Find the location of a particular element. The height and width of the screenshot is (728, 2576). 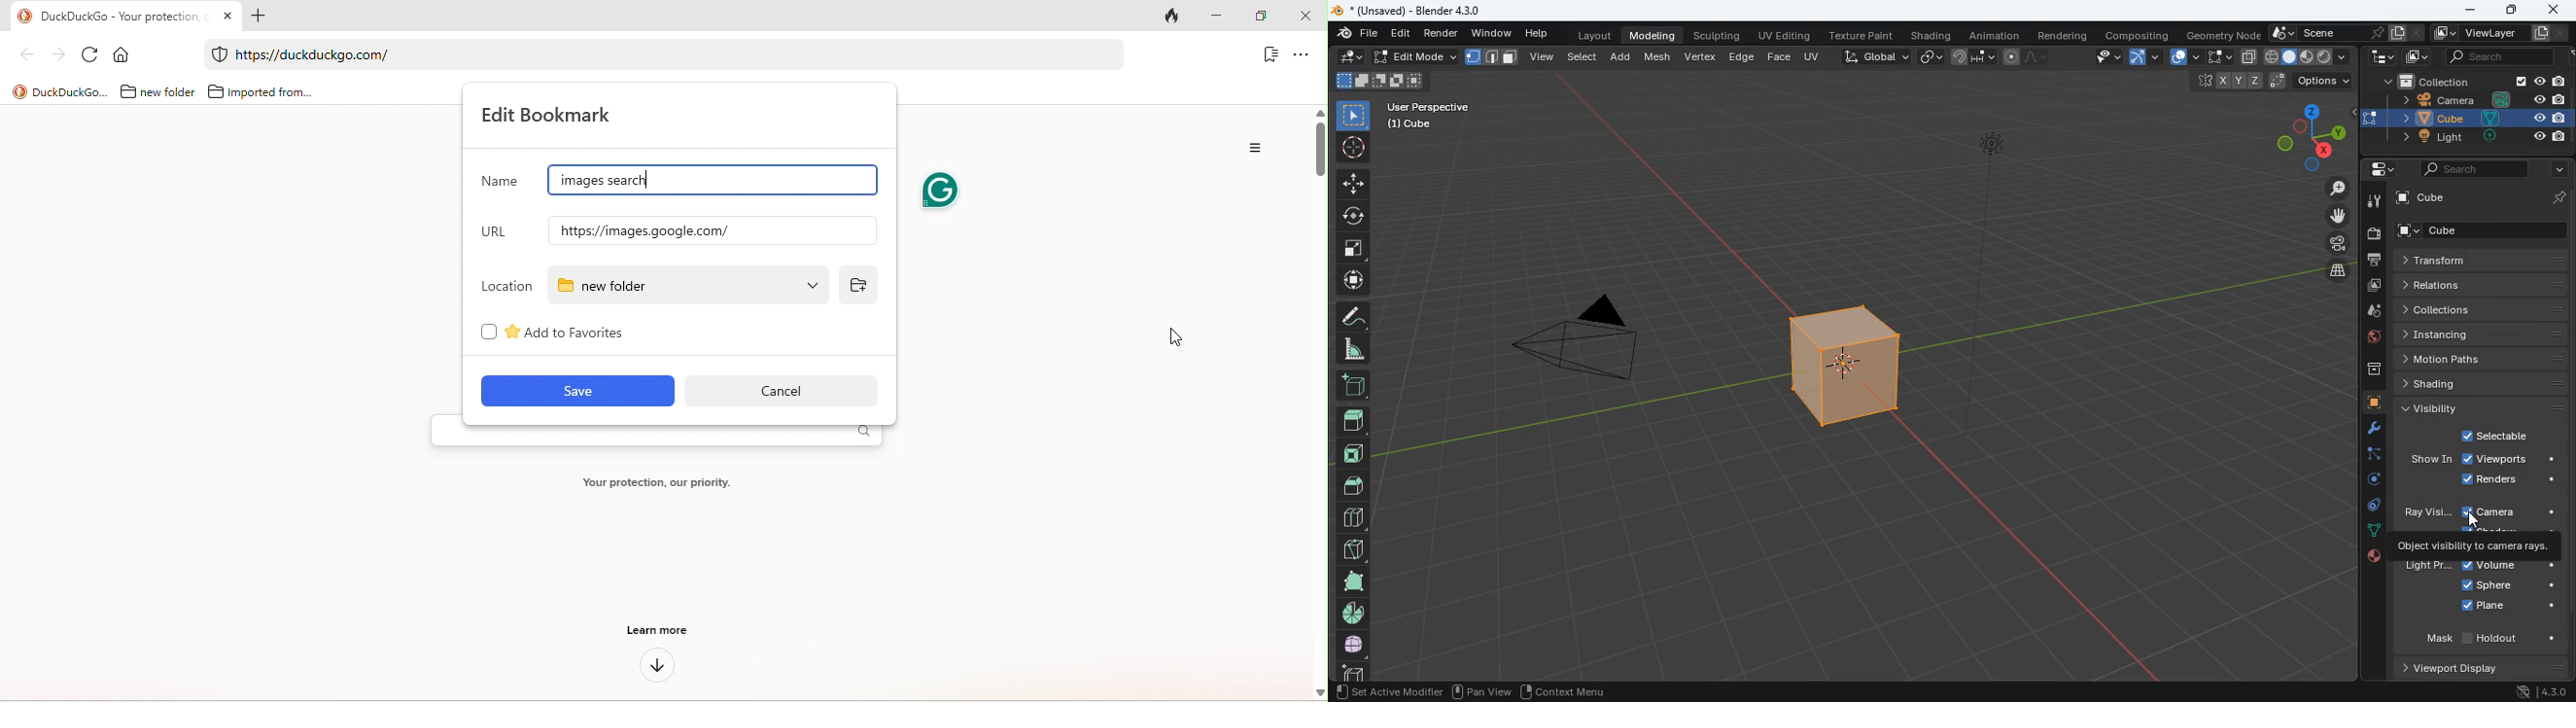

shading is located at coordinates (1931, 36).